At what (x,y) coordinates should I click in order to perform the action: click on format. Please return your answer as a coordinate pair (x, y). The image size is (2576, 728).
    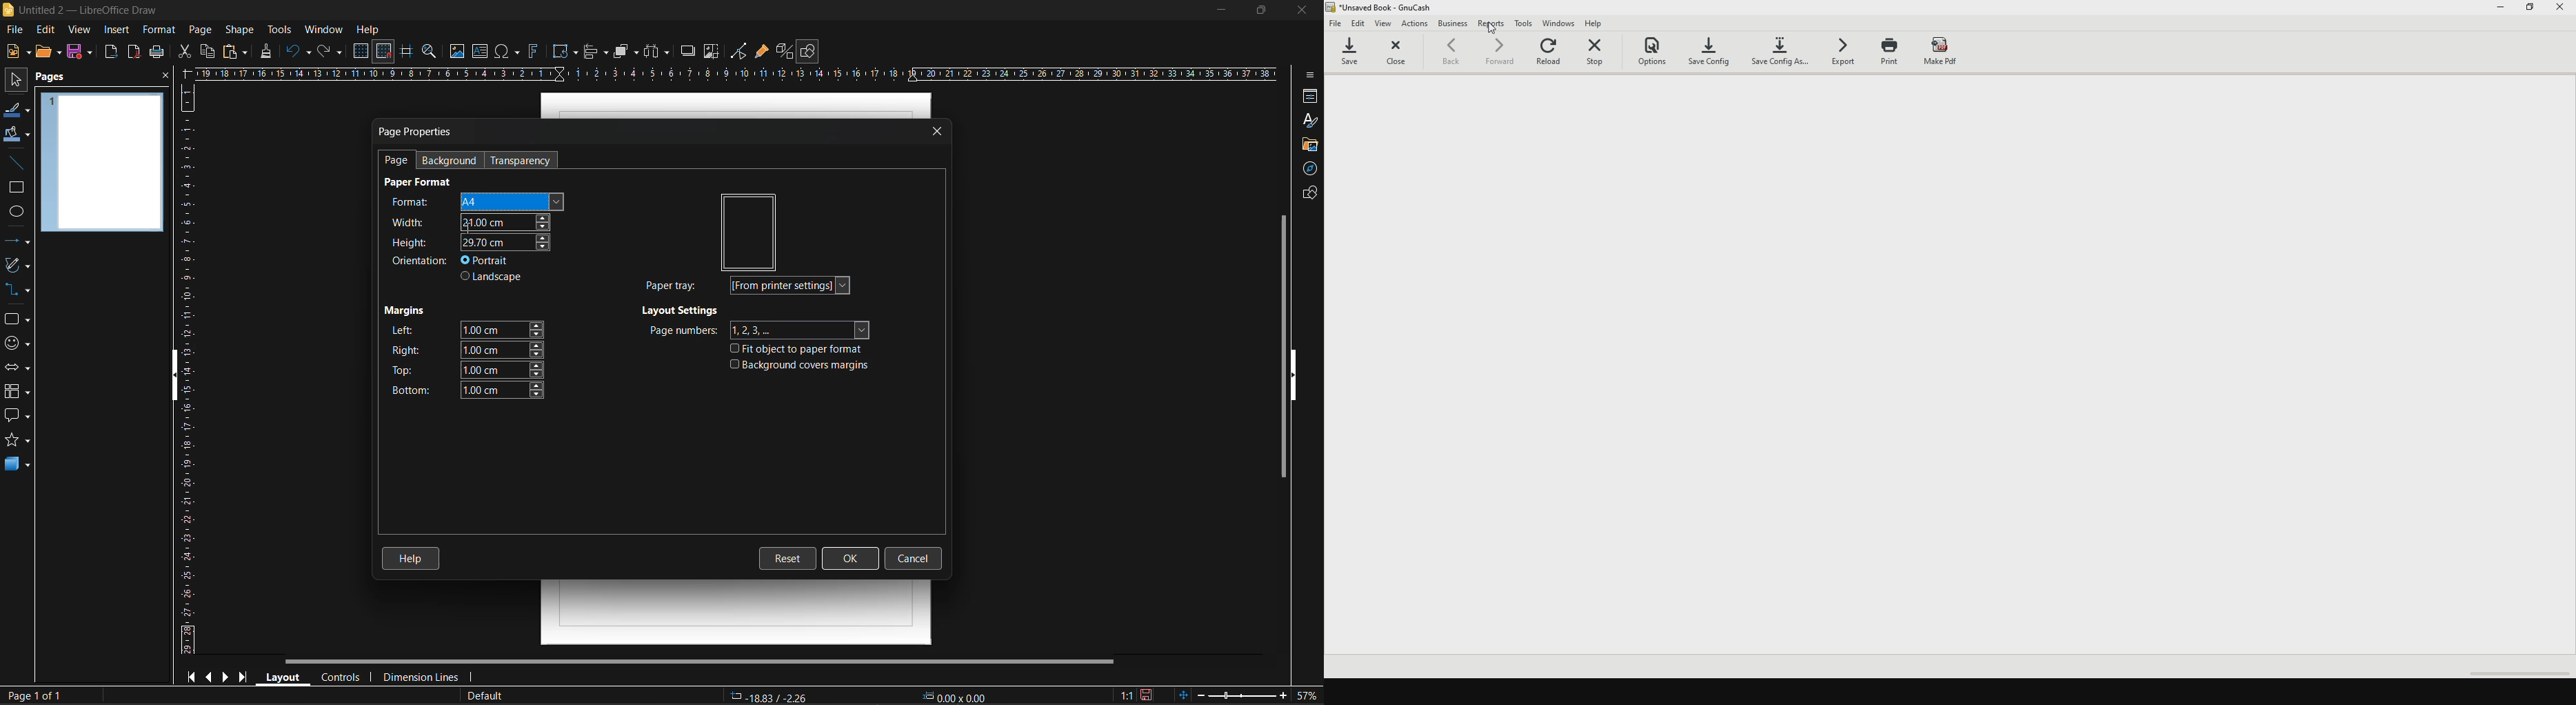
    Looking at the image, I should click on (470, 200).